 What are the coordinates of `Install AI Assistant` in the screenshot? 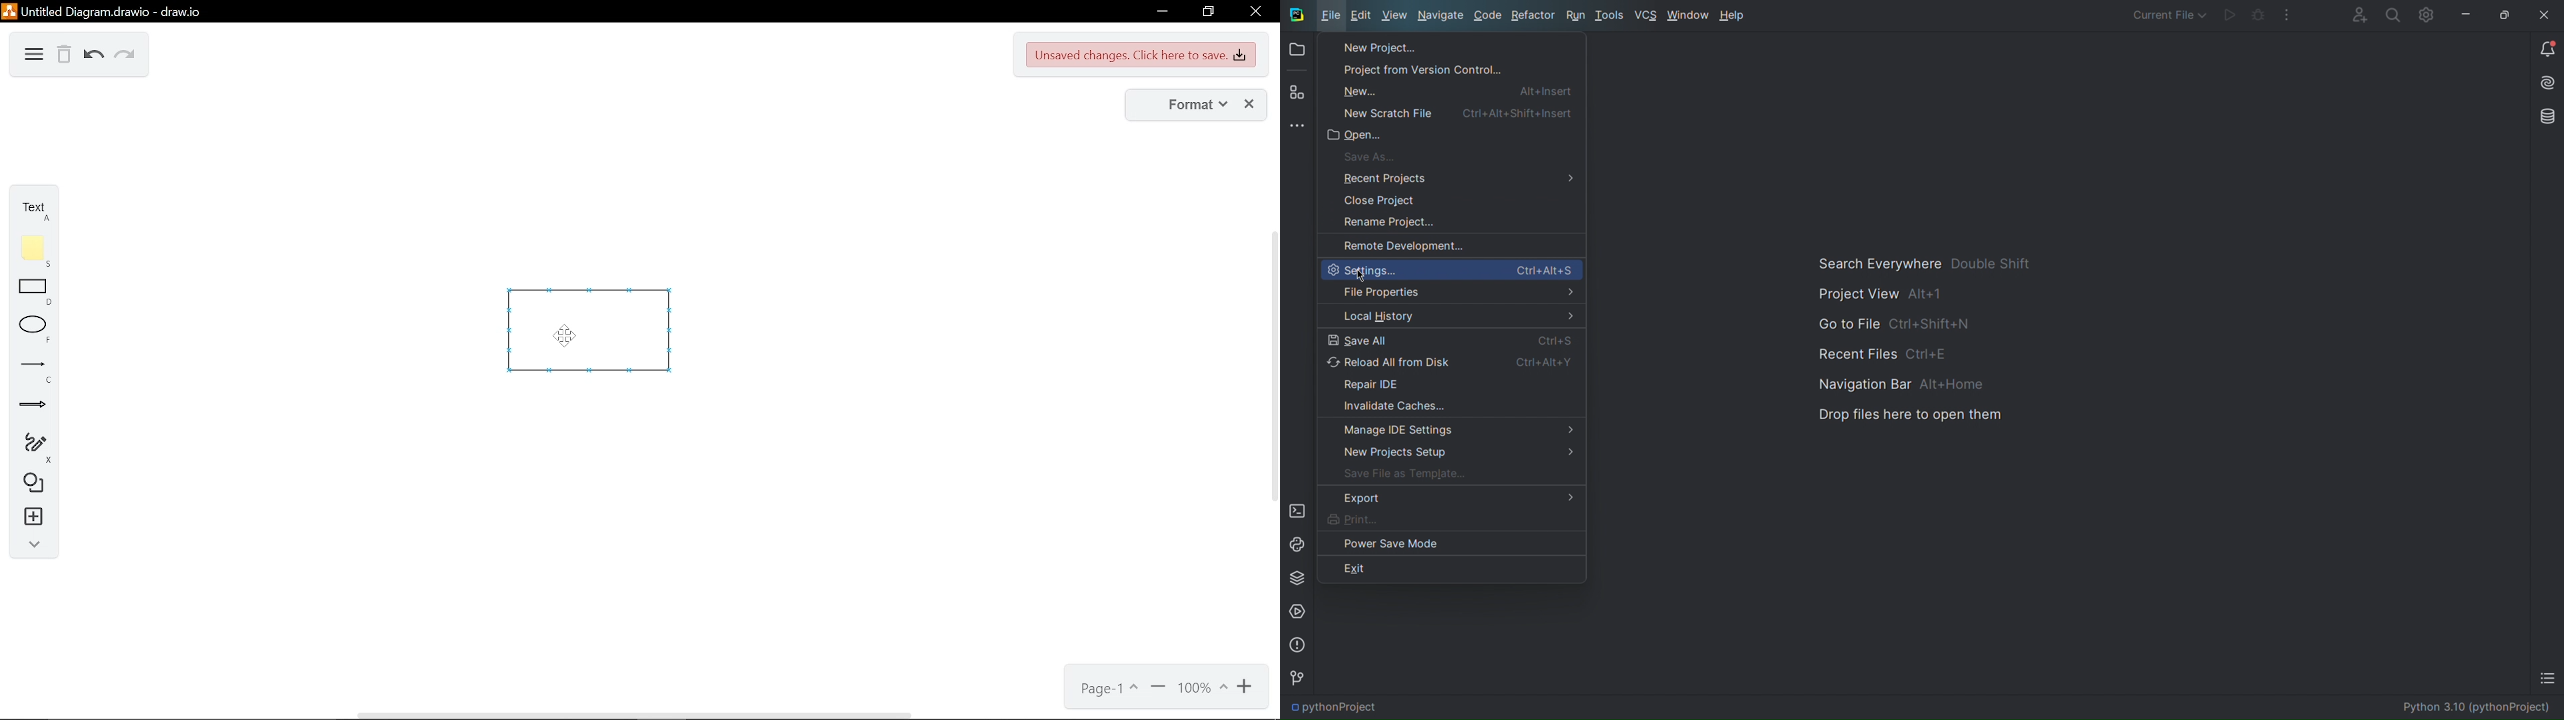 It's located at (2546, 84).